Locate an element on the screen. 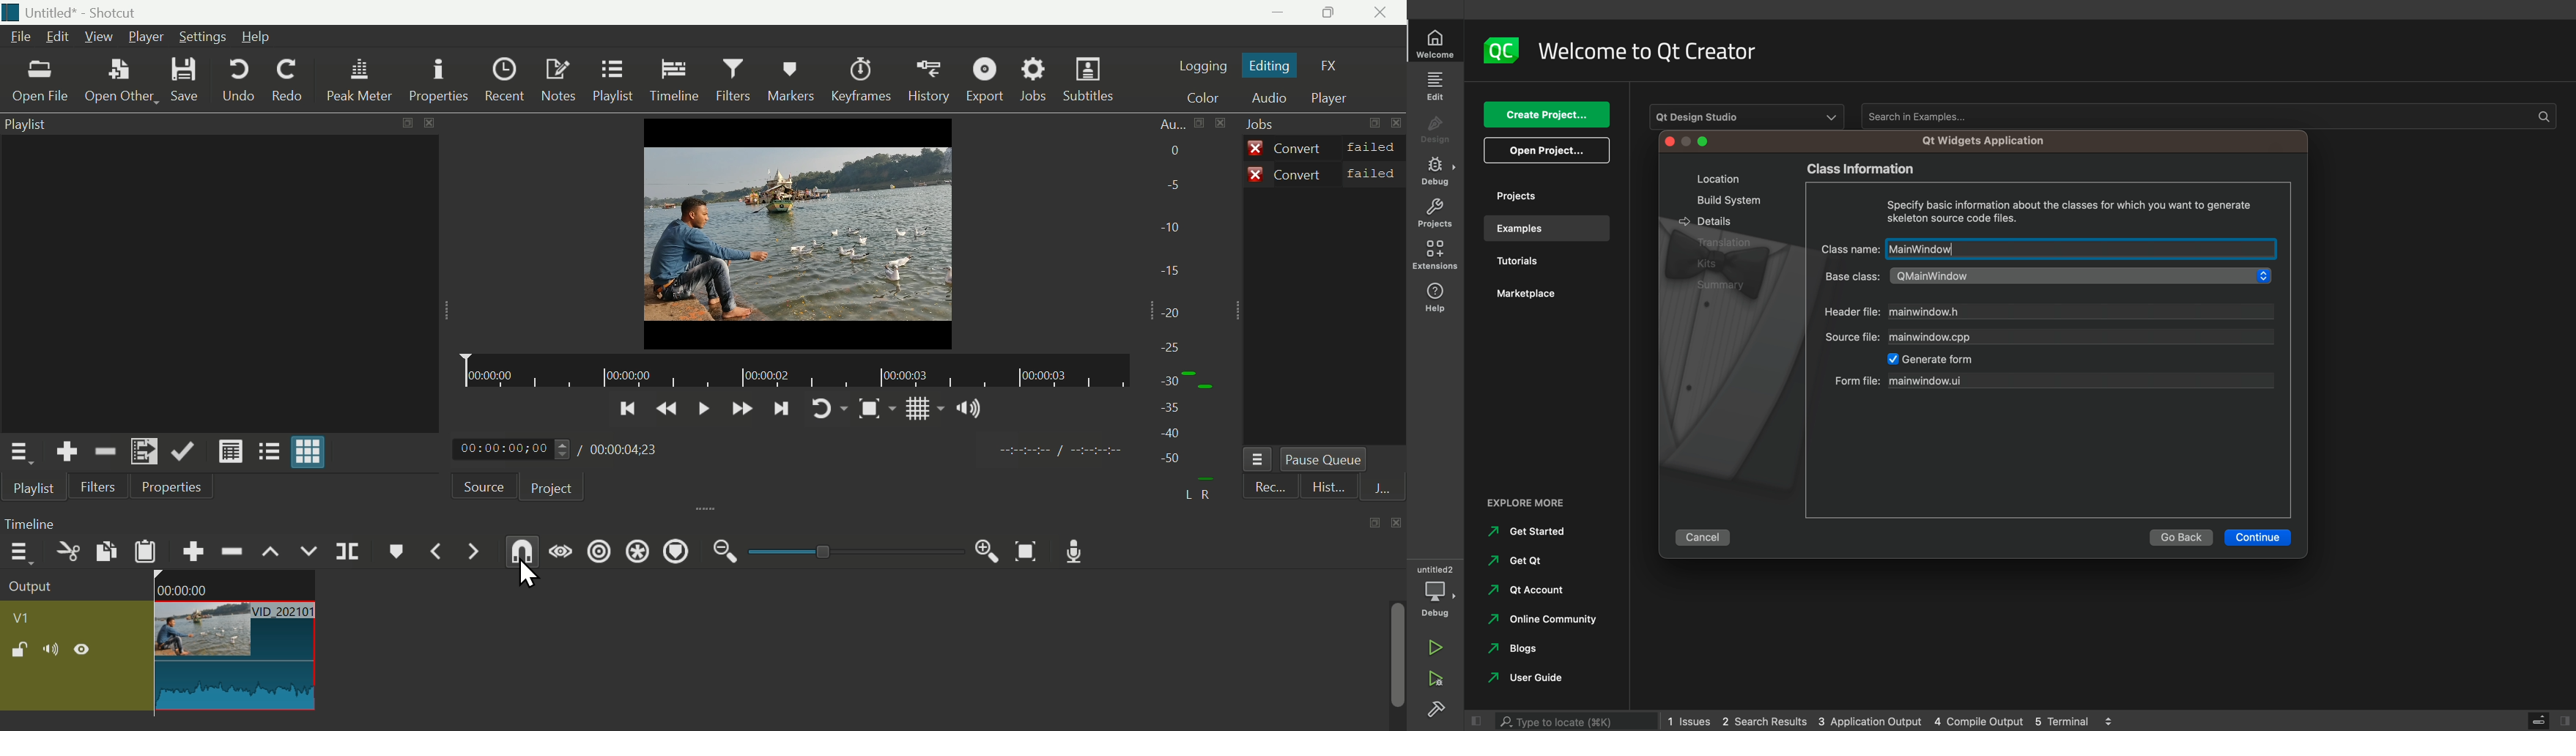 This screenshot has height=756, width=2576. searchbar is located at coordinates (1579, 718).